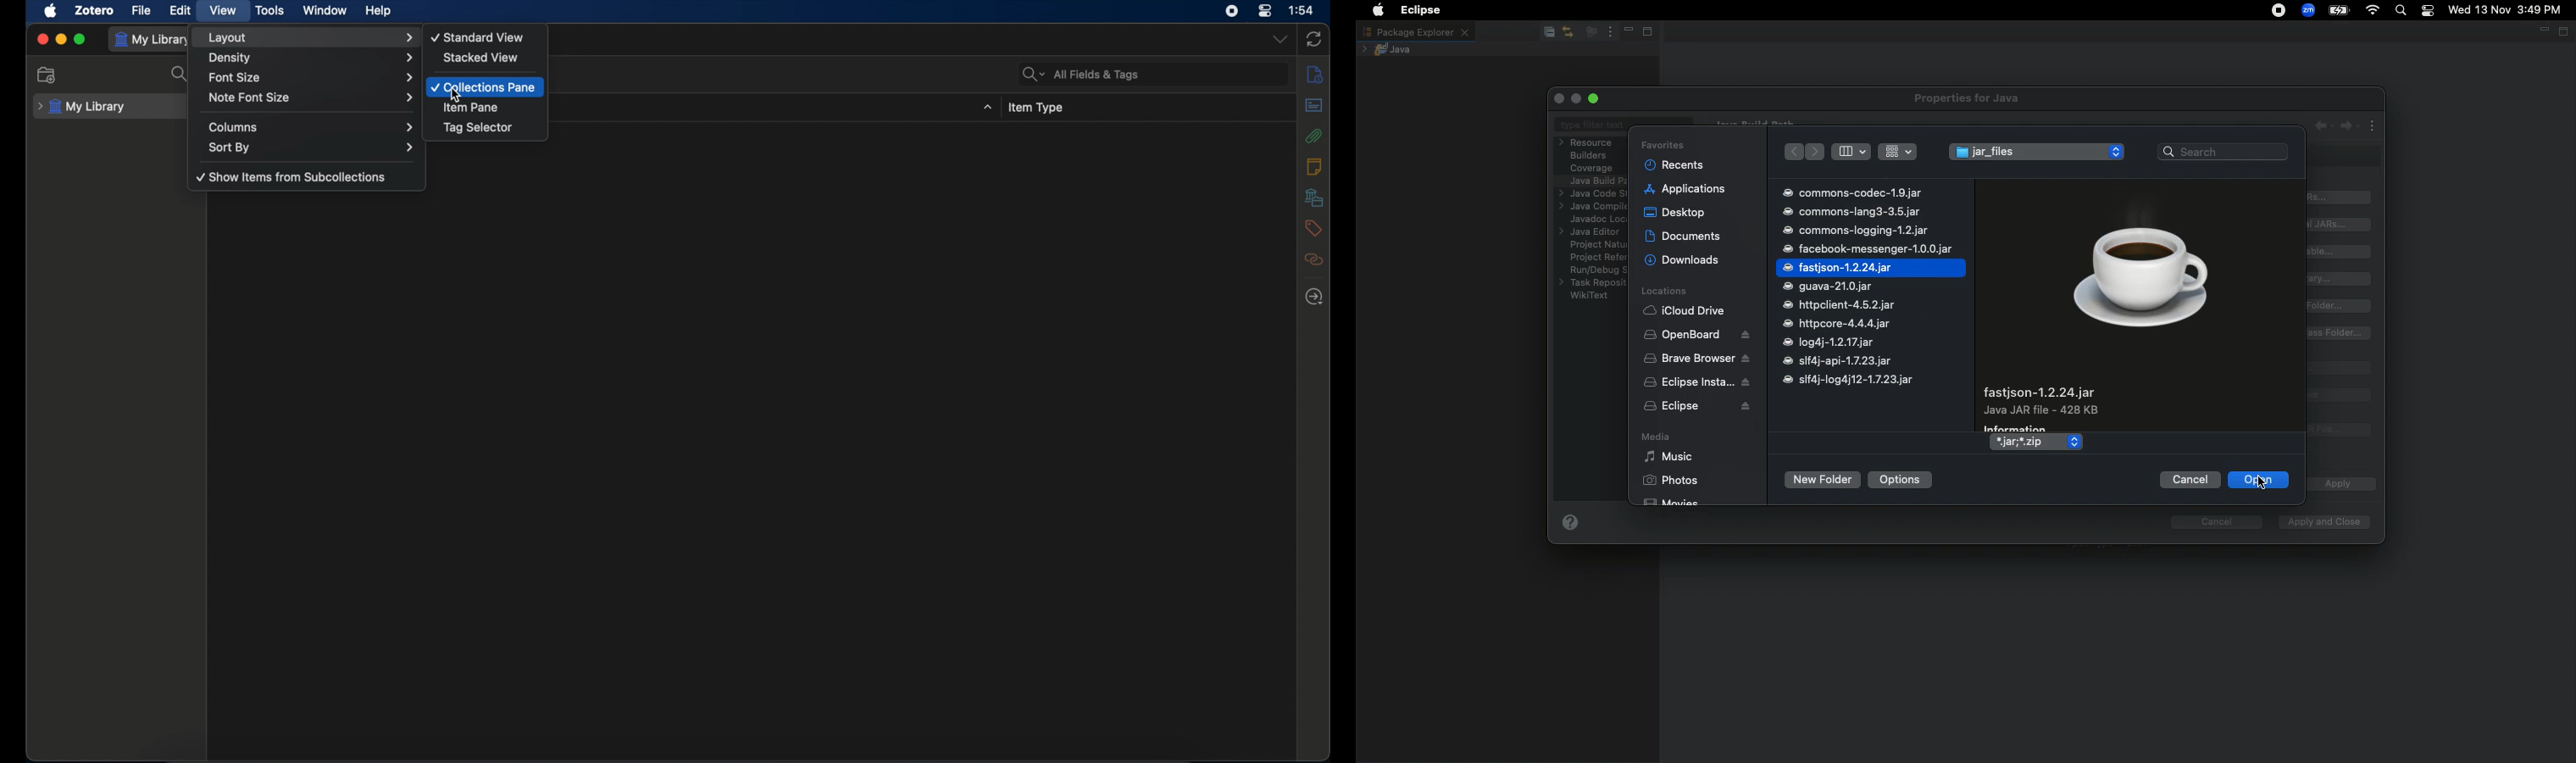 The image size is (2576, 784). Describe the element at coordinates (483, 87) in the screenshot. I see `collections pane` at that location.